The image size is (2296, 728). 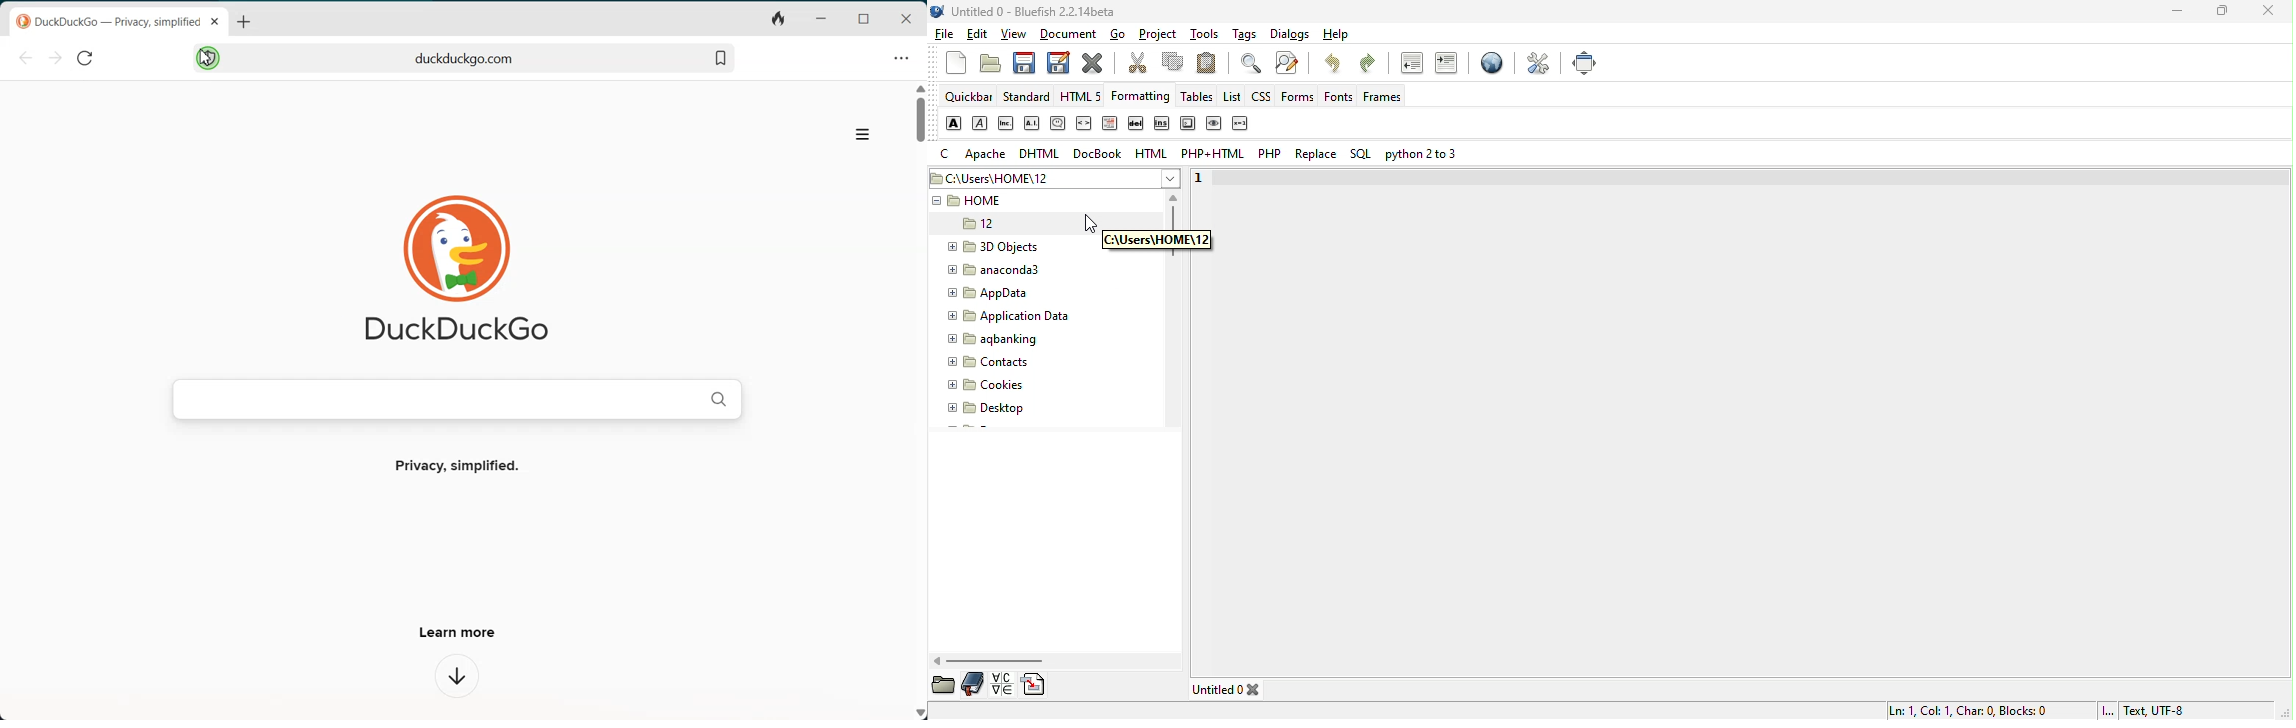 I want to click on abbreviation, so click(x=1006, y=124).